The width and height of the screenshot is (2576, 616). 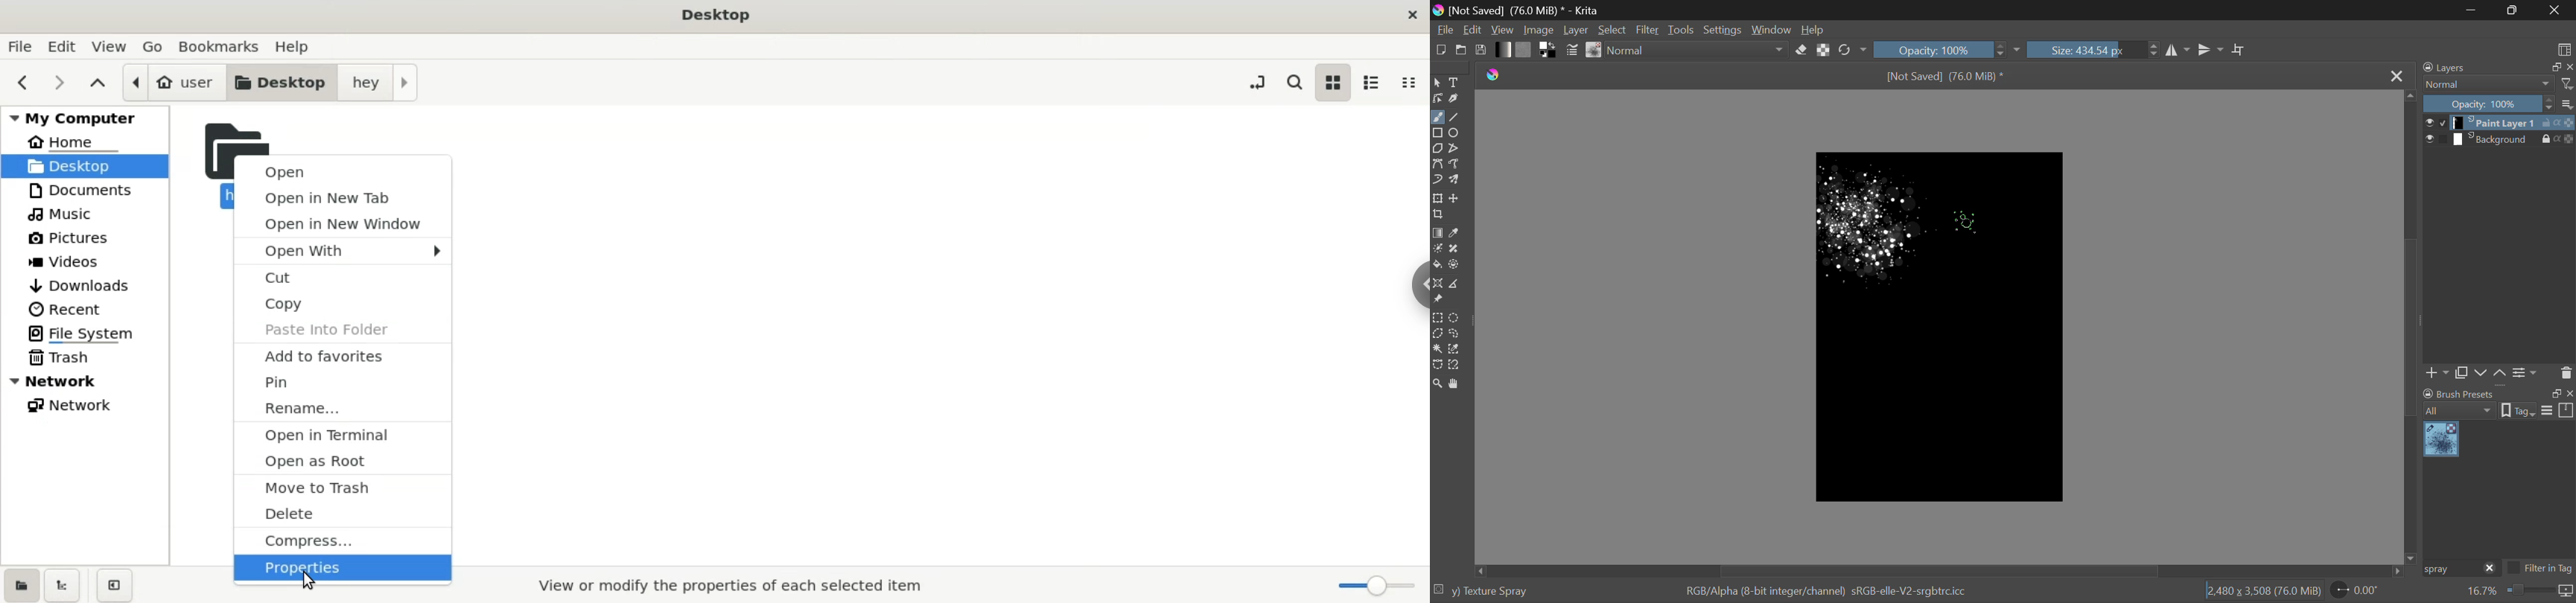 What do you see at coordinates (1801, 50) in the screenshot?
I see `Eraser` at bounding box center [1801, 50].